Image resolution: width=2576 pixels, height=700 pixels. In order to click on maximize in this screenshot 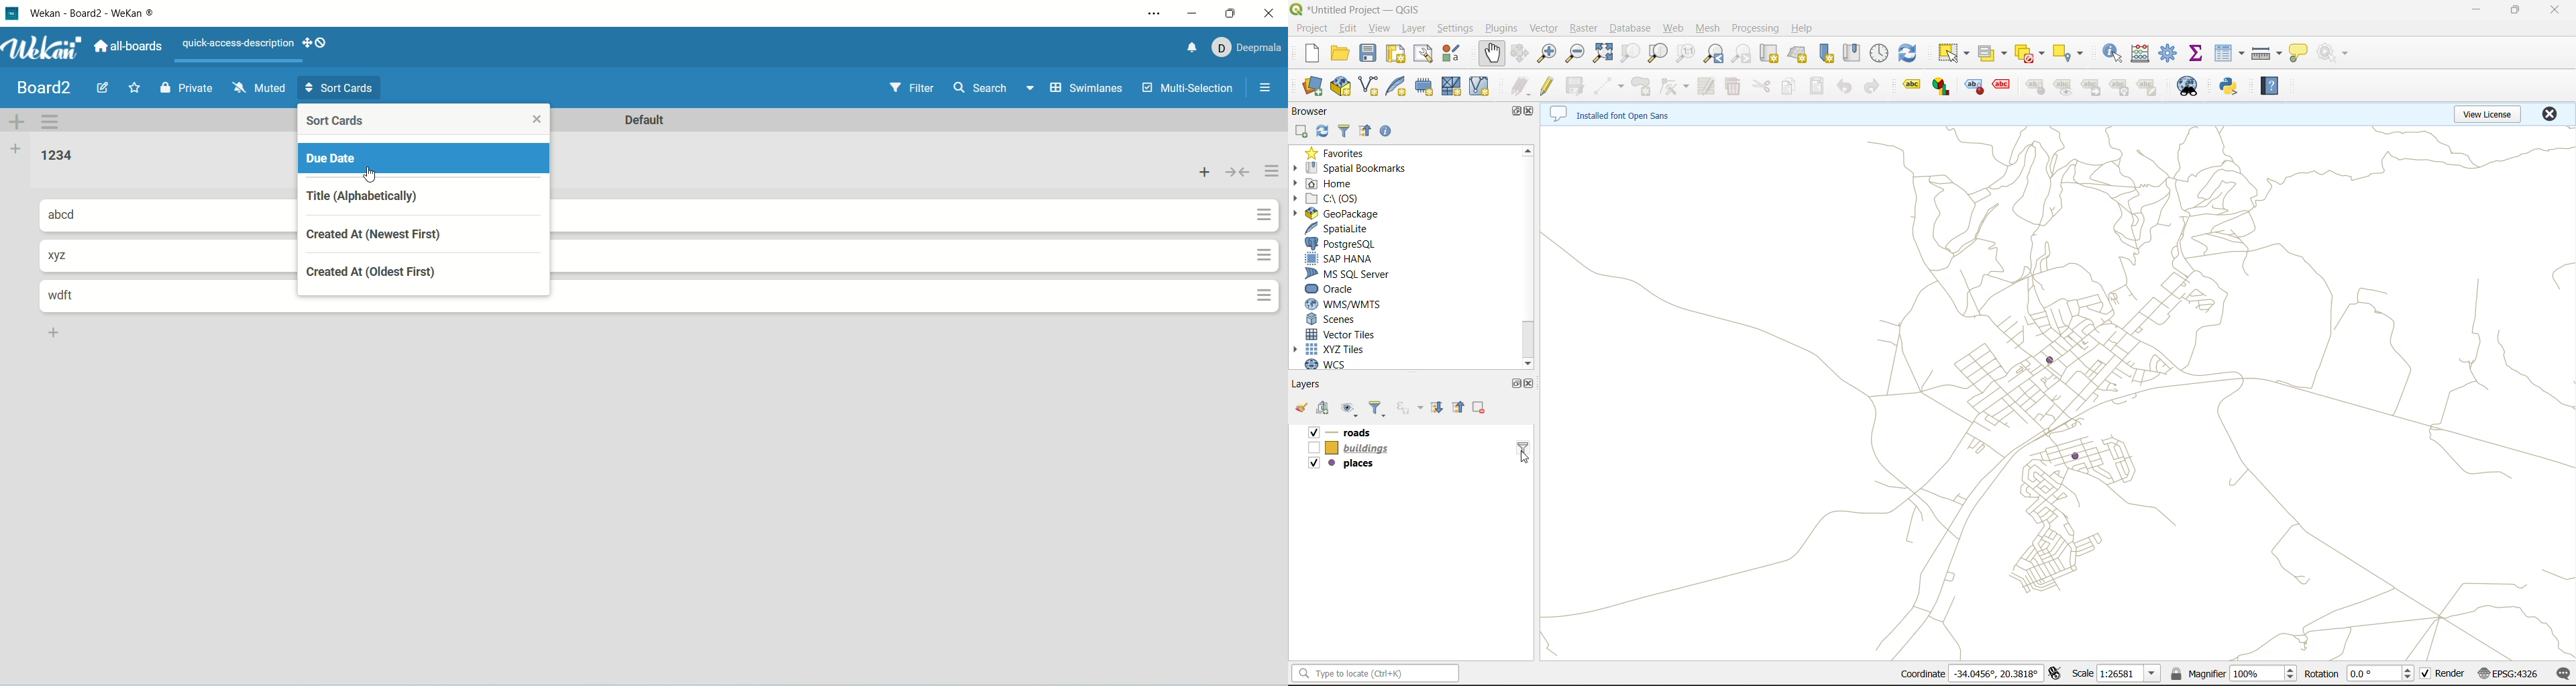, I will do `click(2516, 11)`.